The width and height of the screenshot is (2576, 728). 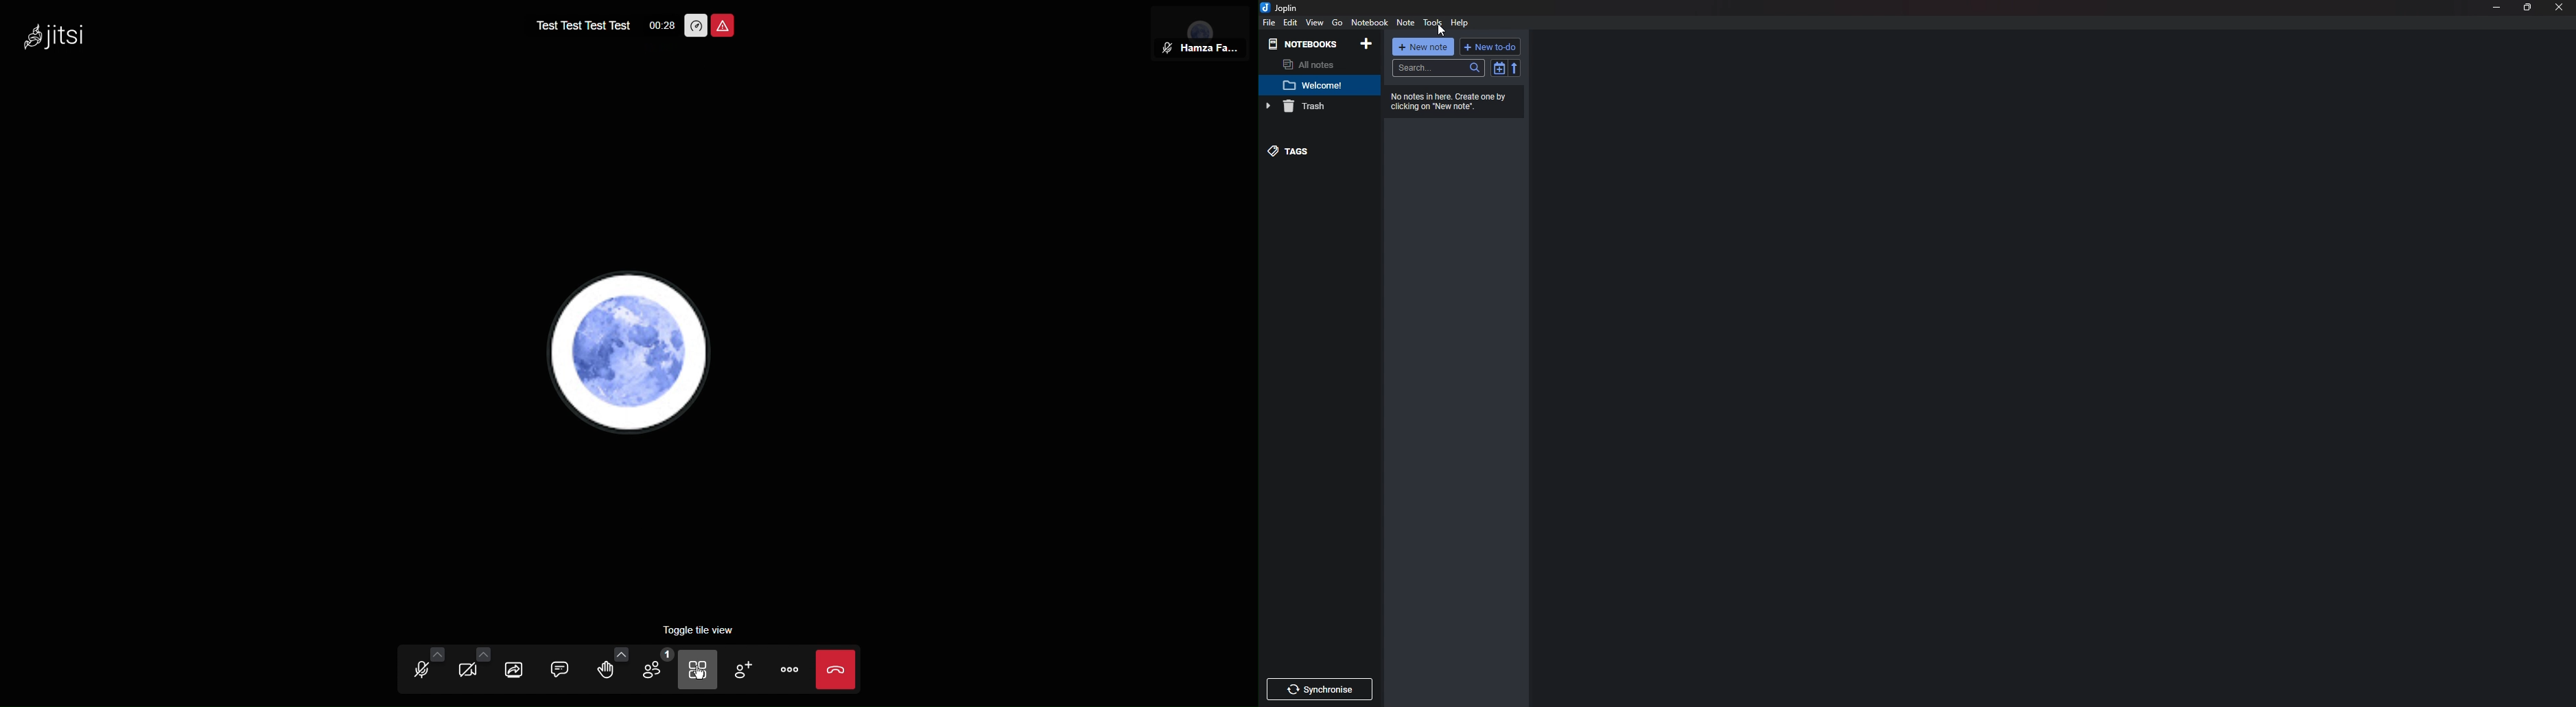 I want to click on Search, so click(x=1438, y=68).